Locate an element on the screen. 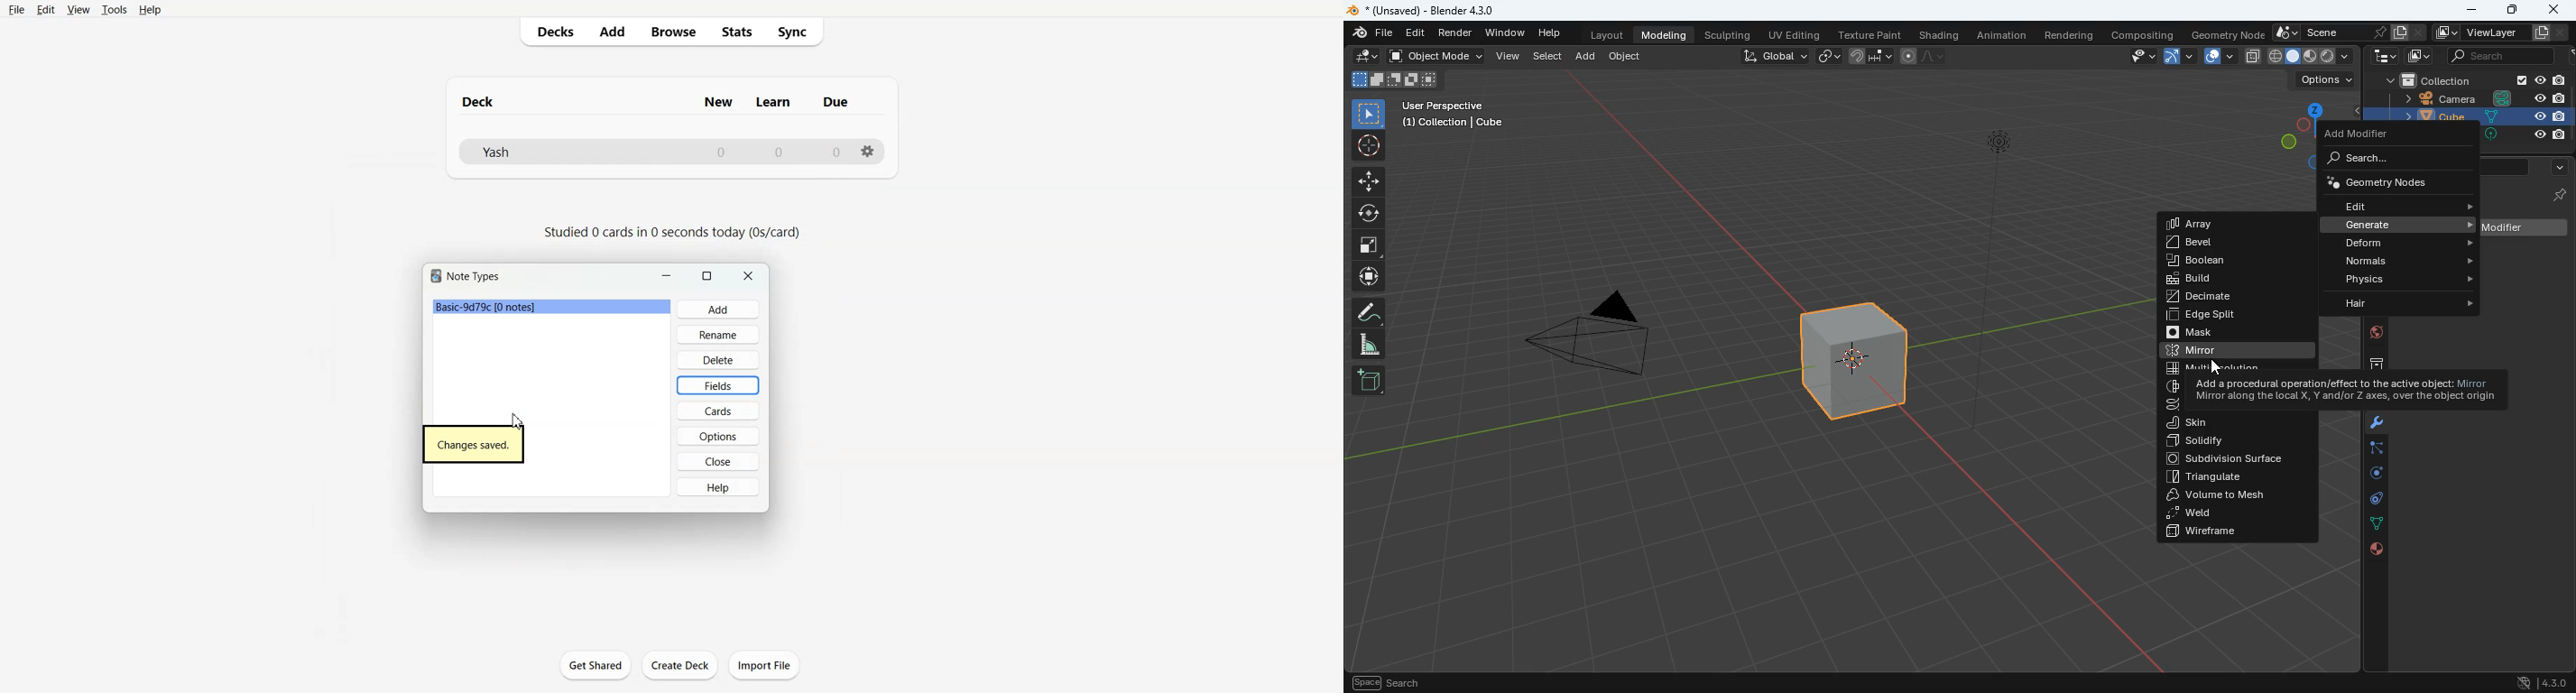 The width and height of the screenshot is (2576, 700). Text is located at coordinates (473, 444).